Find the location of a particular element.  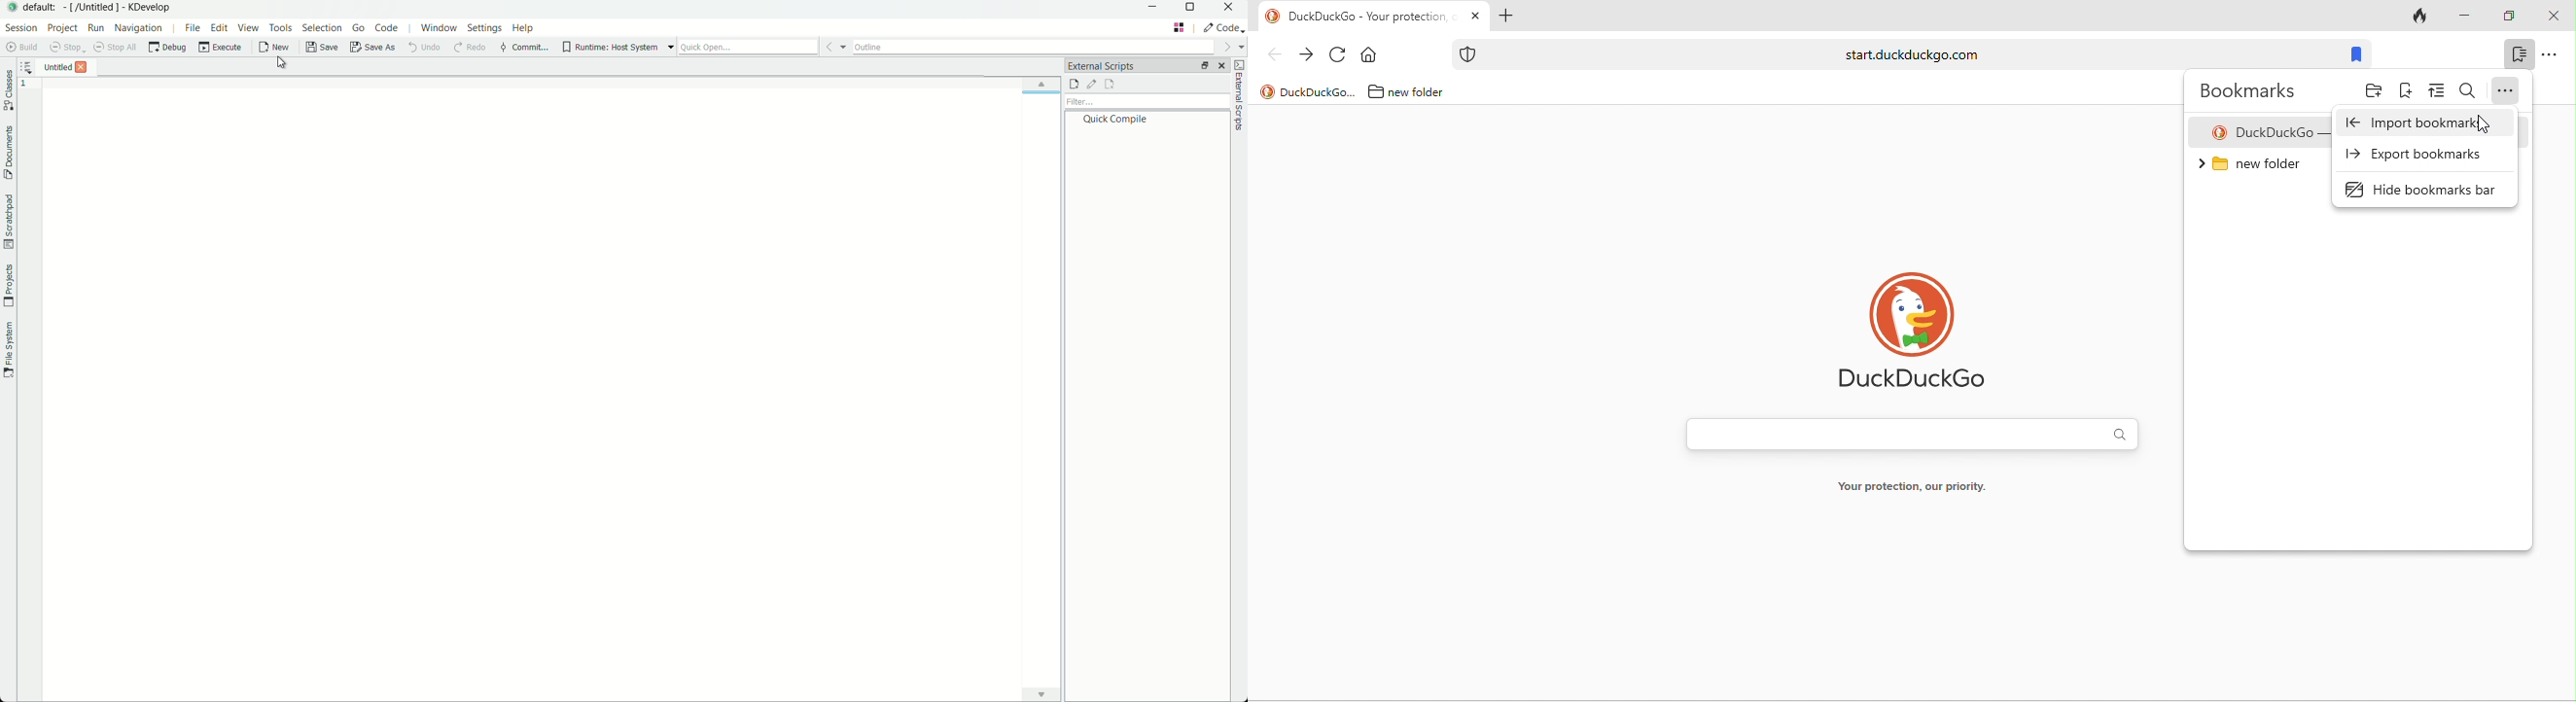

search bar is located at coordinates (1912, 437).